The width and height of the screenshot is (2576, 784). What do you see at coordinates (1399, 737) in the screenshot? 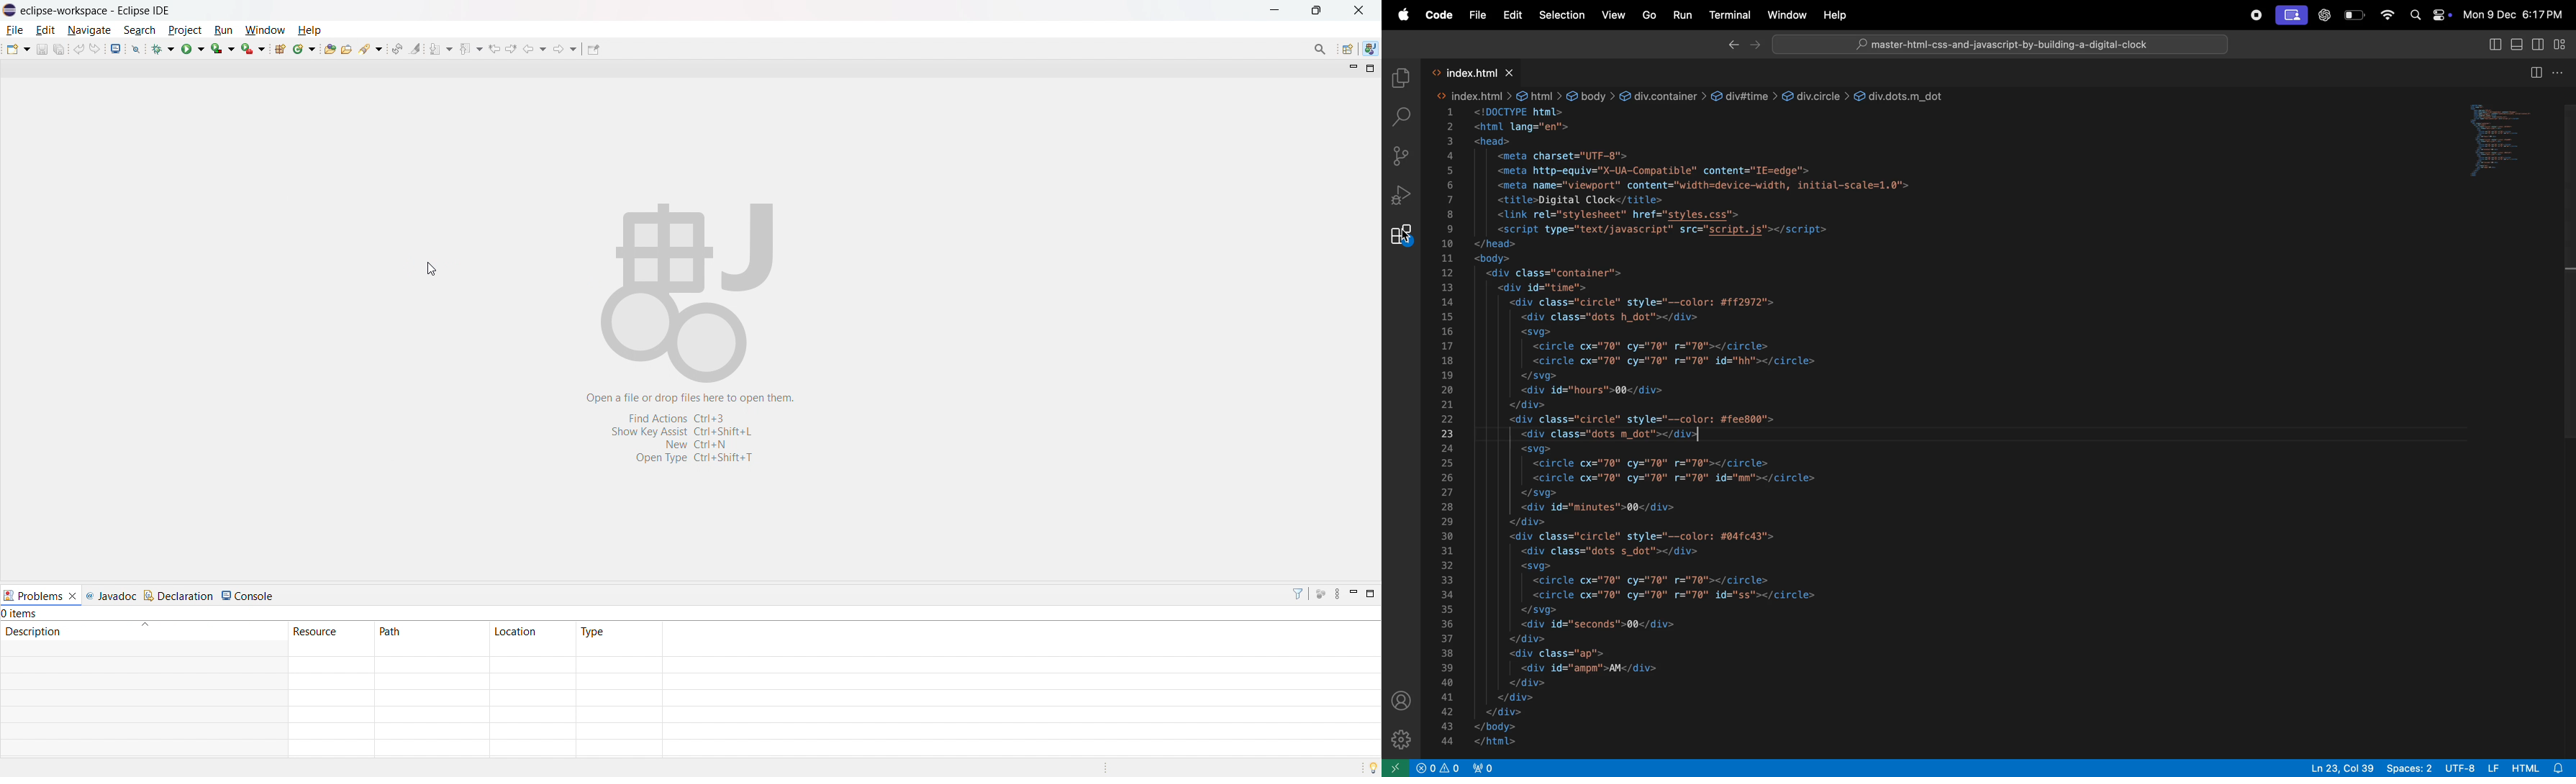
I see `settings` at bounding box center [1399, 737].